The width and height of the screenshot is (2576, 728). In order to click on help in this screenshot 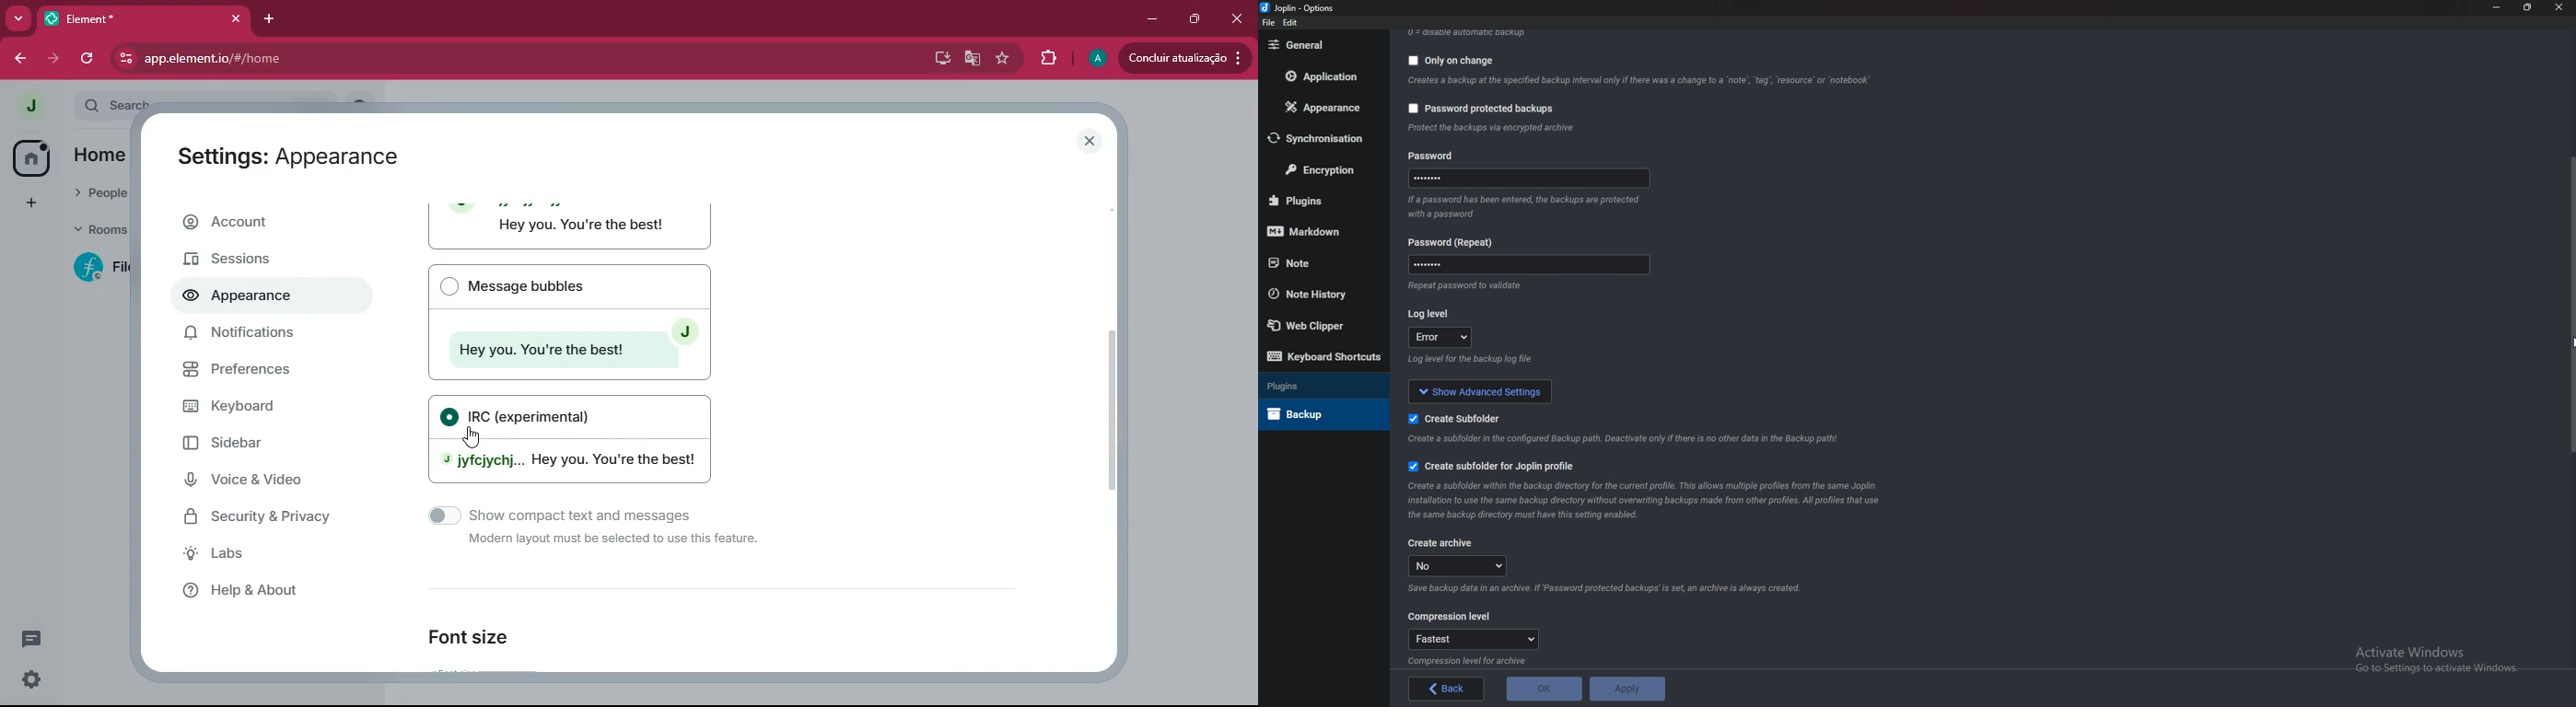, I will do `click(277, 589)`.